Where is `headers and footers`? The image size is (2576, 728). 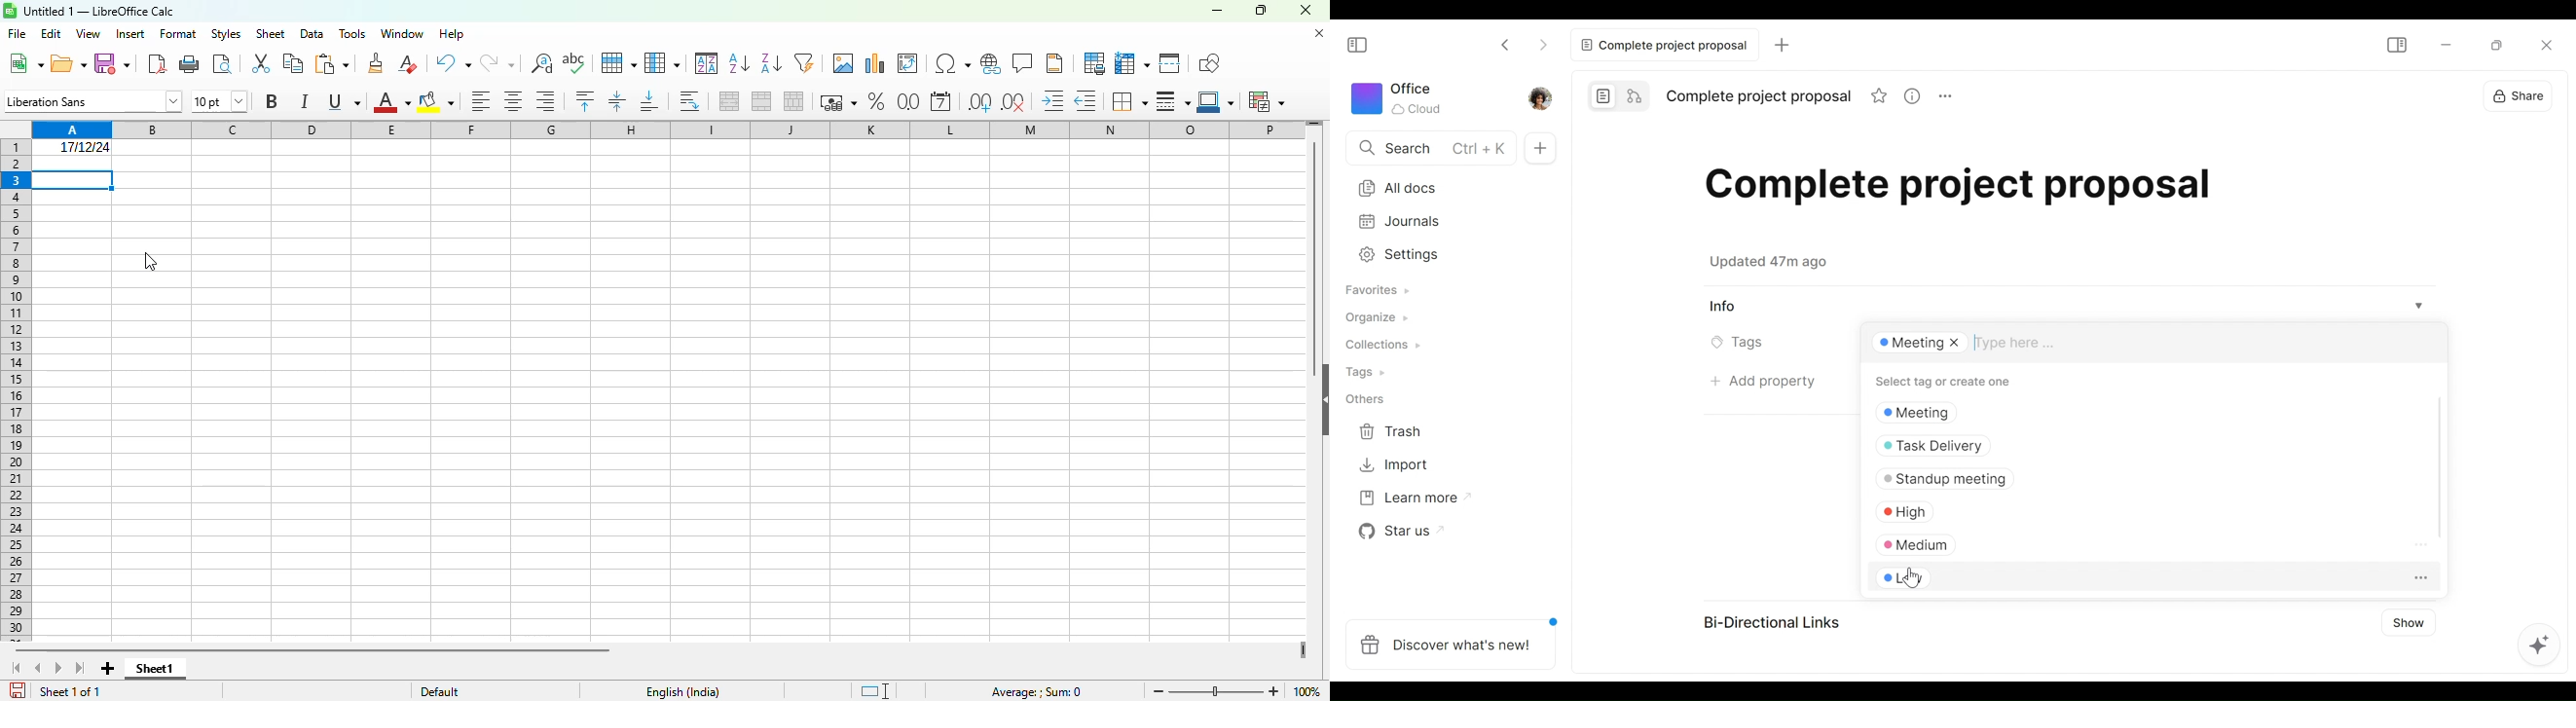 headers and footers is located at coordinates (1054, 63).